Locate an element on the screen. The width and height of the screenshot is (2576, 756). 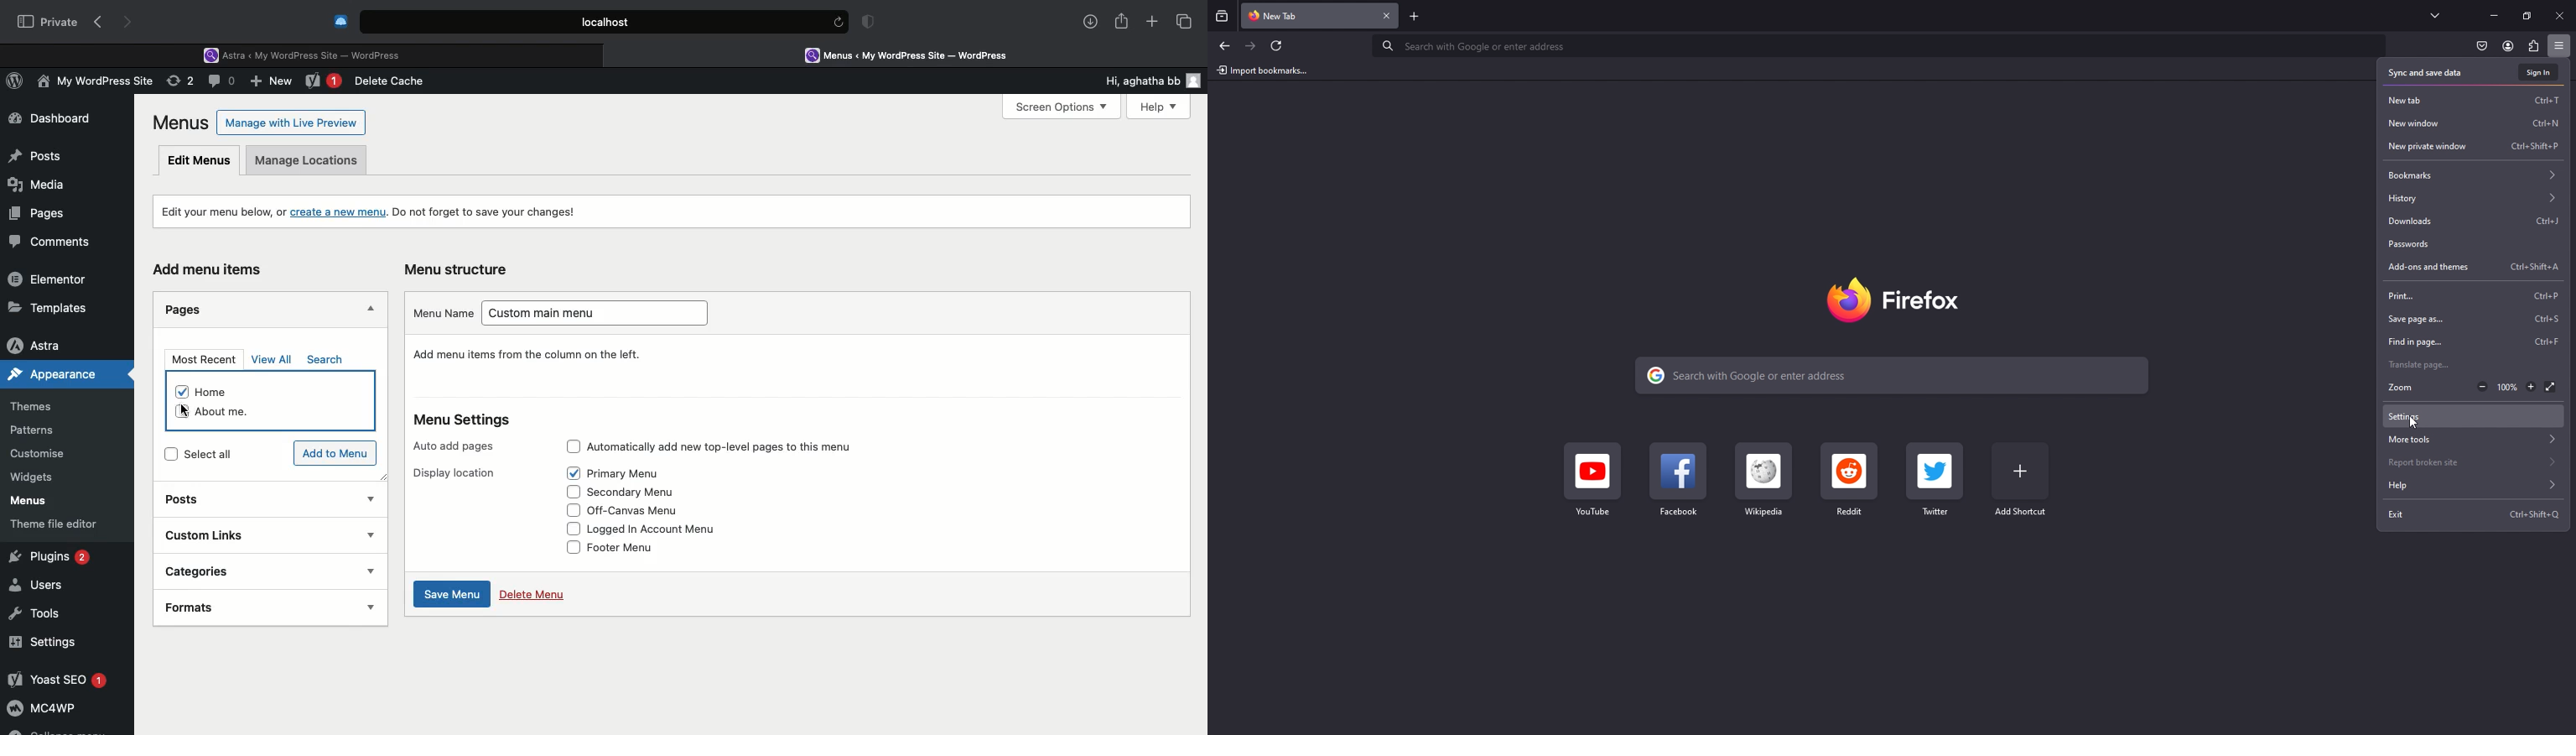
Menus < My WordPress Site - WordPress is located at coordinates (919, 55).